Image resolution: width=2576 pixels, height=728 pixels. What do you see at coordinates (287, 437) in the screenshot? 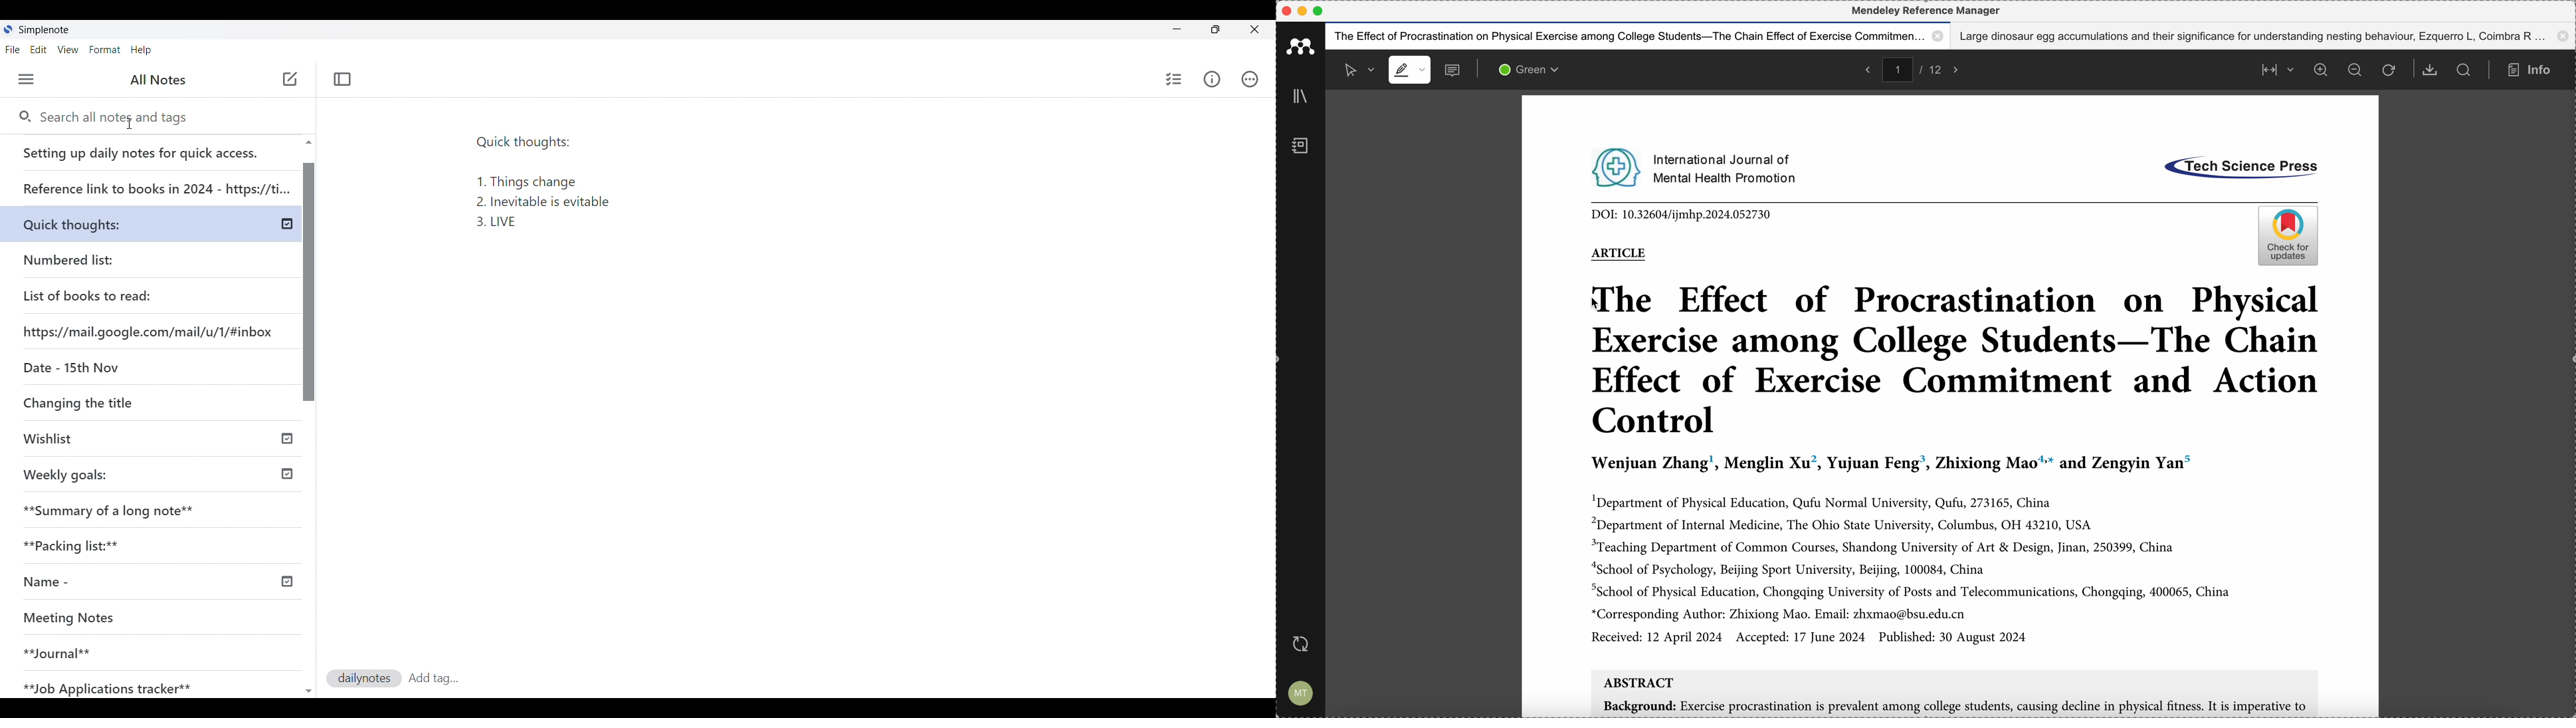
I see `published` at bounding box center [287, 437].